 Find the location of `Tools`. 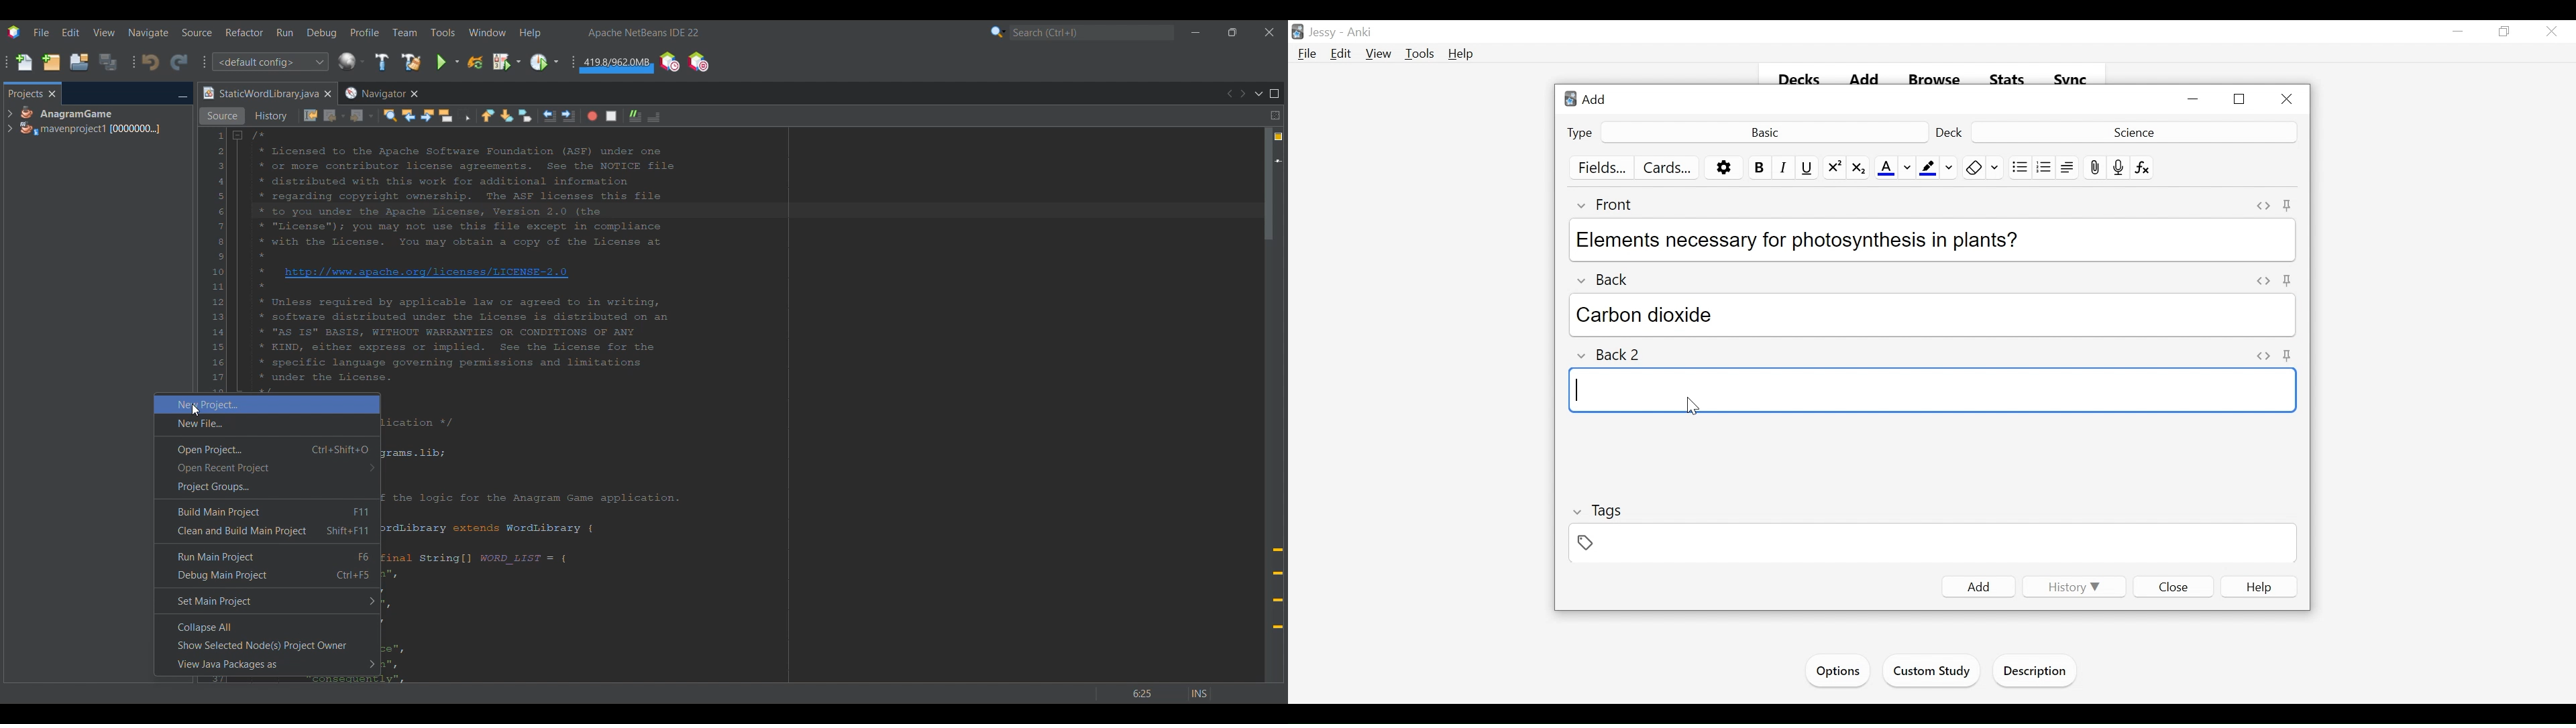

Tools is located at coordinates (1419, 54).